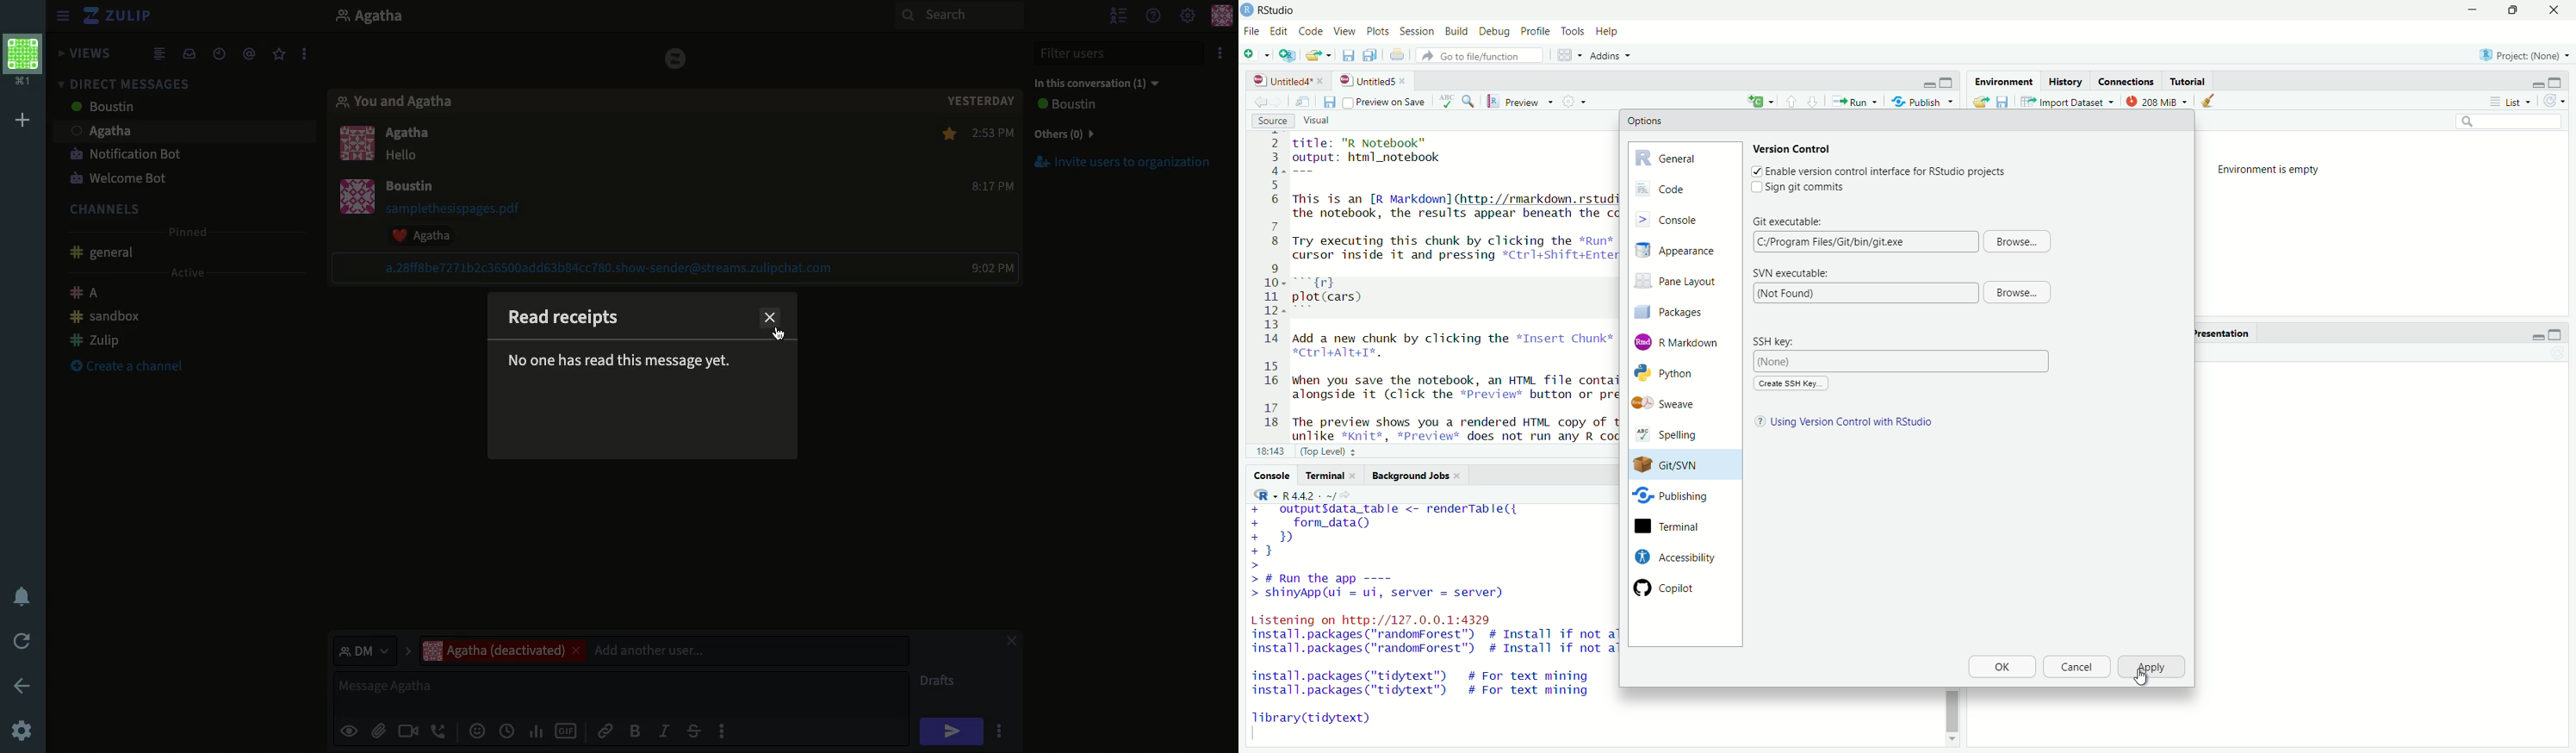 Image resolution: width=2576 pixels, height=756 pixels. I want to click on close, so click(2554, 10).